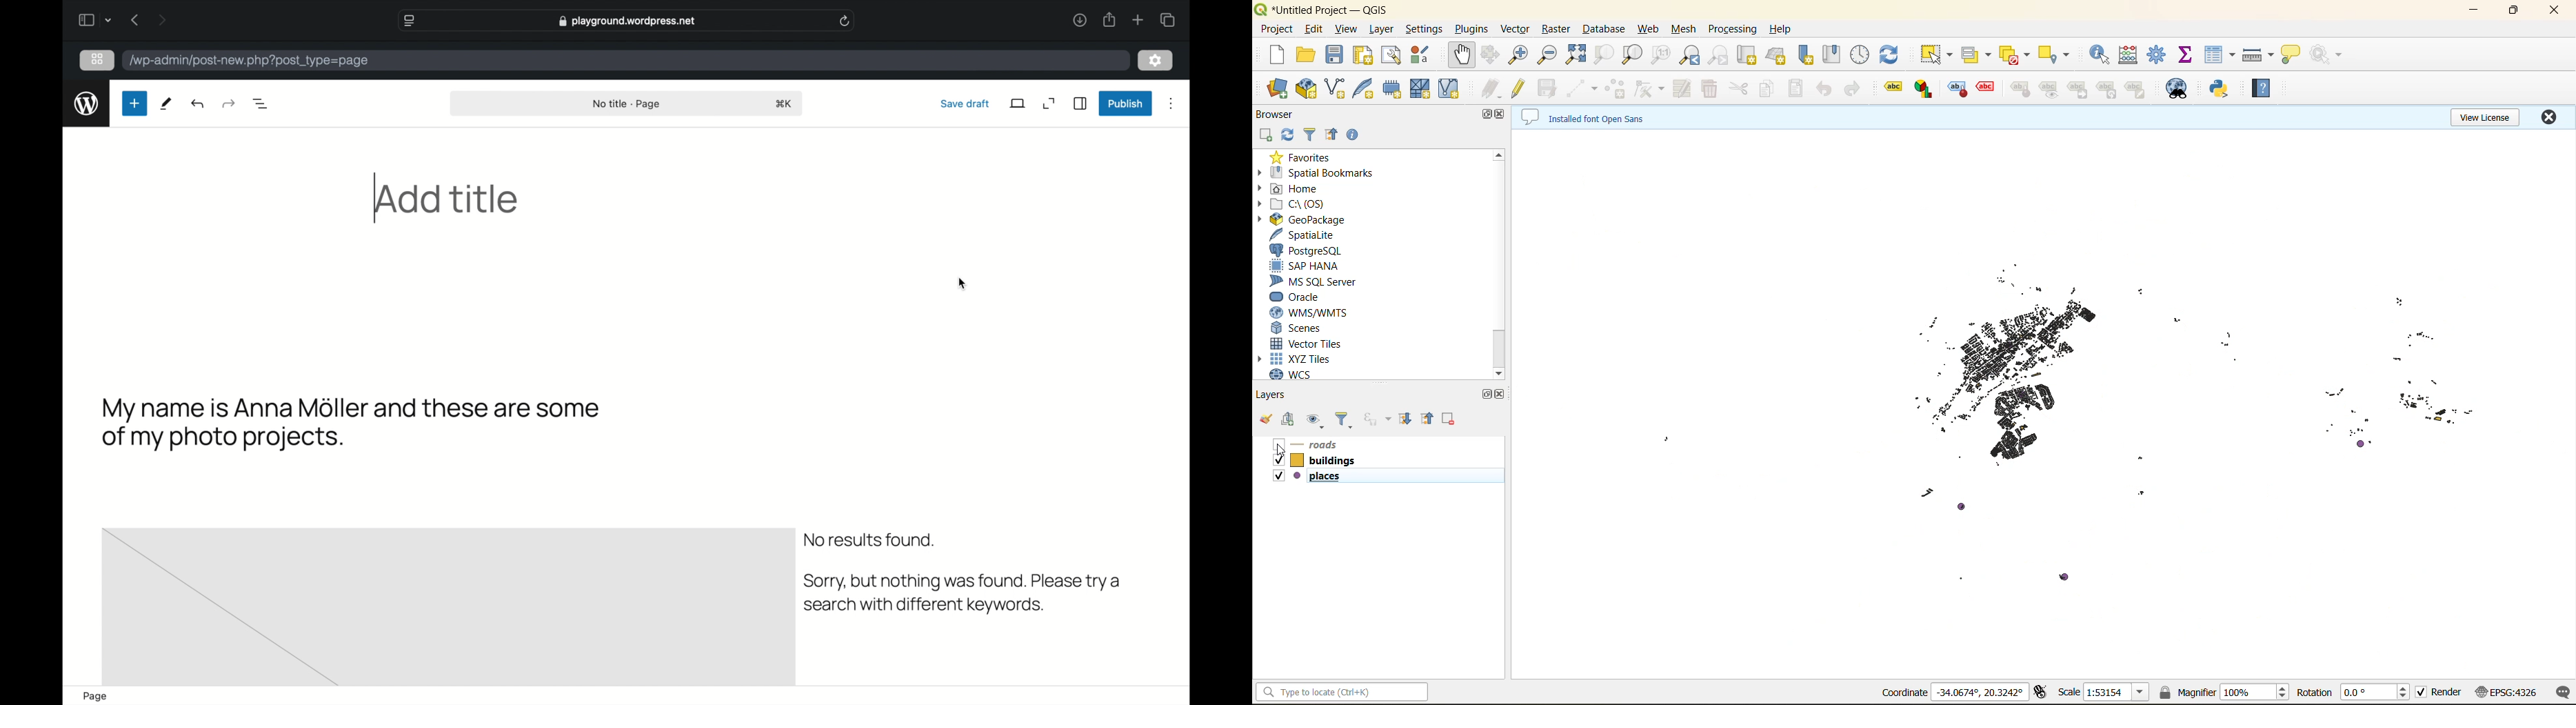 This screenshot has width=2576, height=728. What do you see at coordinates (784, 104) in the screenshot?
I see `shortcut` at bounding box center [784, 104].